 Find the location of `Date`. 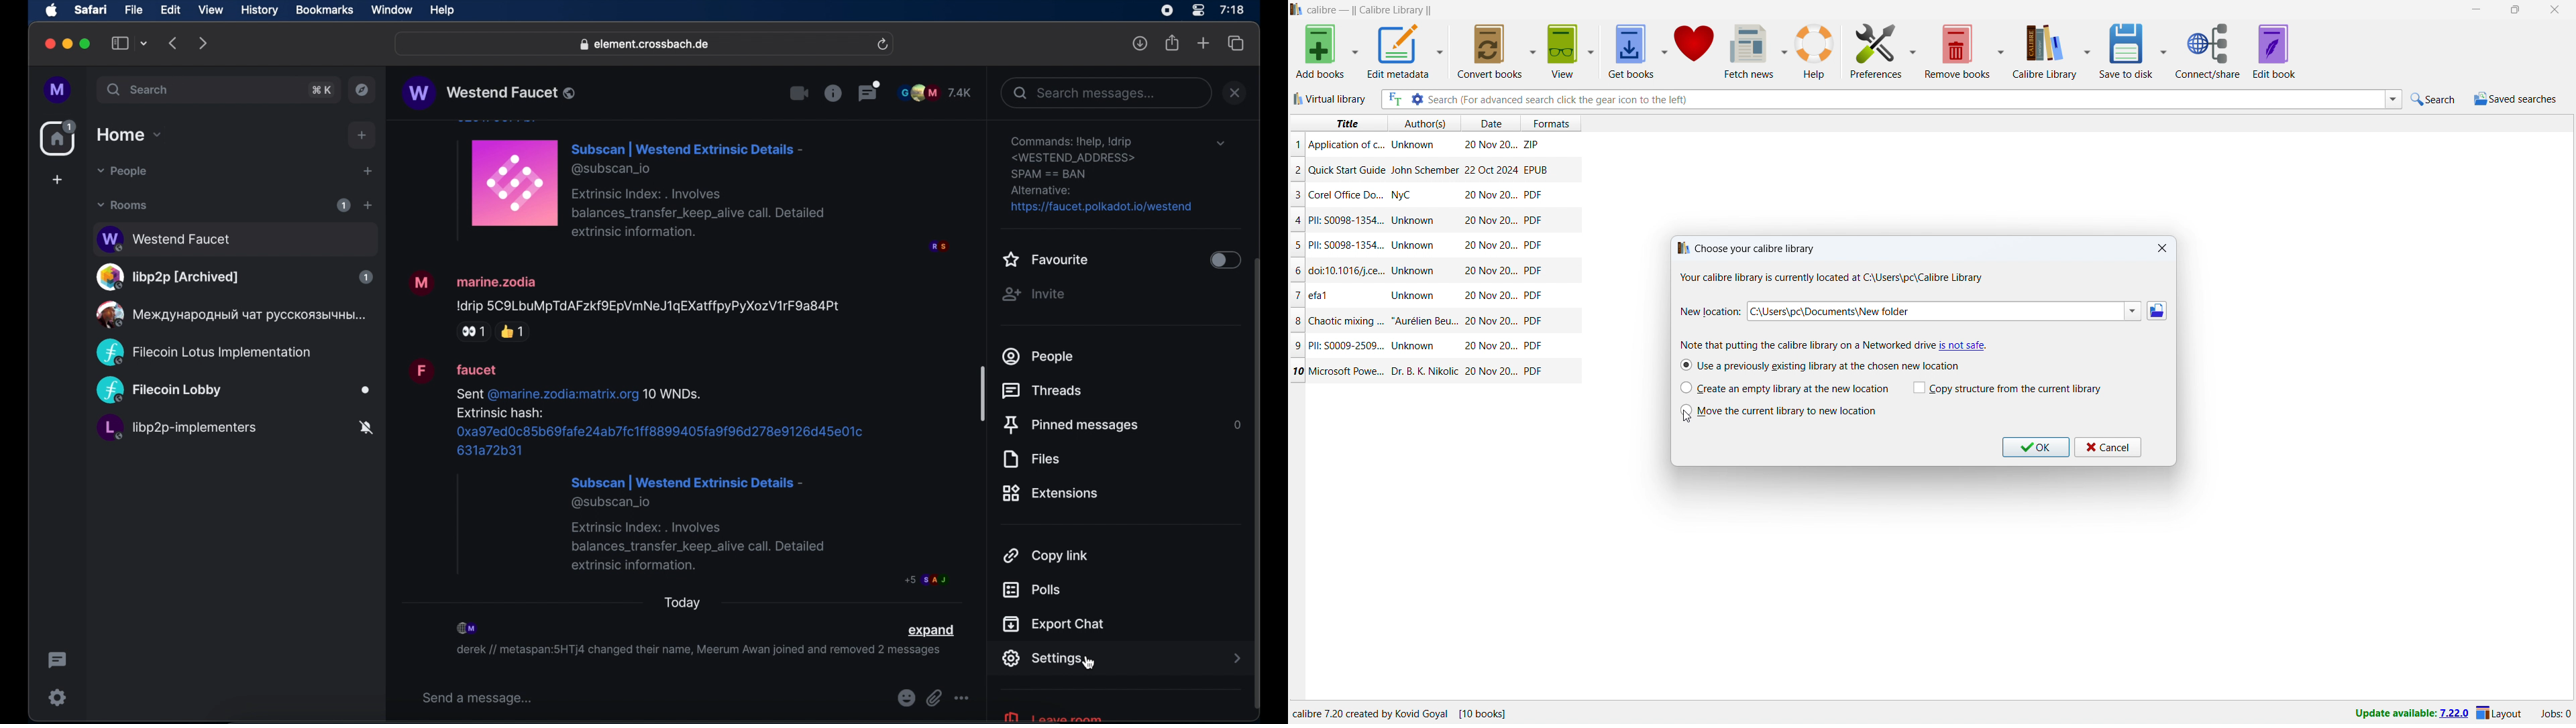

Date is located at coordinates (1489, 346).